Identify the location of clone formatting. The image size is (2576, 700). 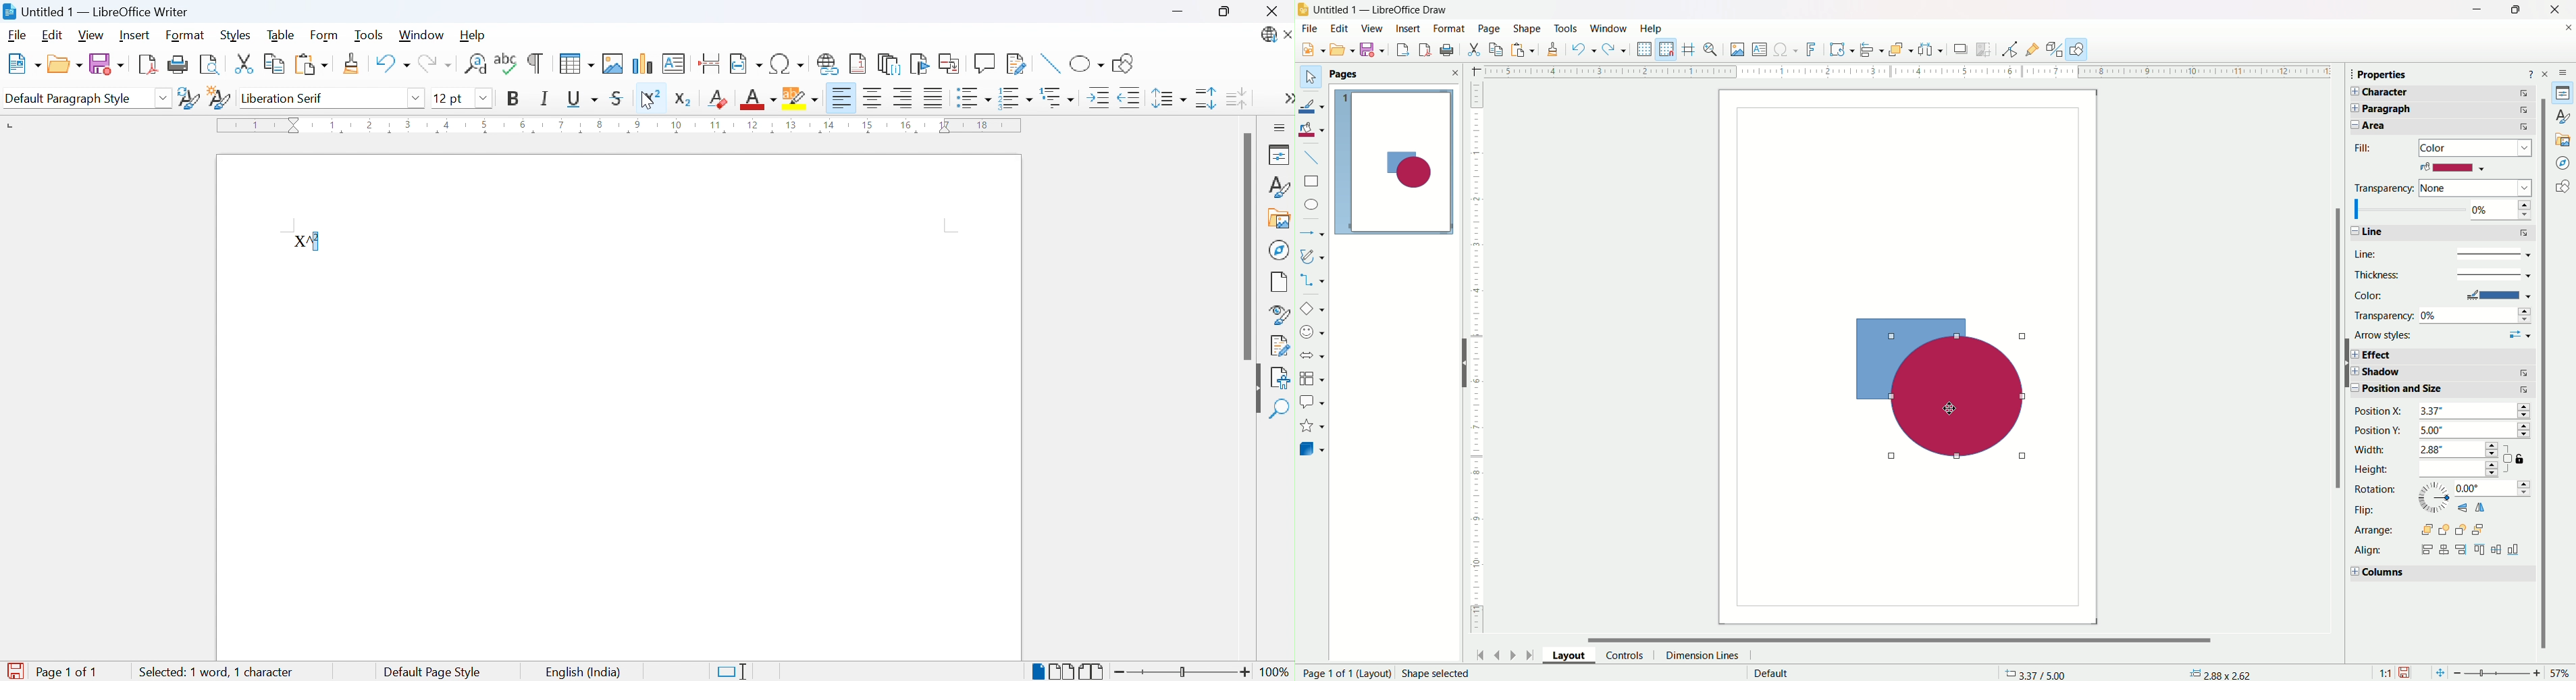
(1553, 52).